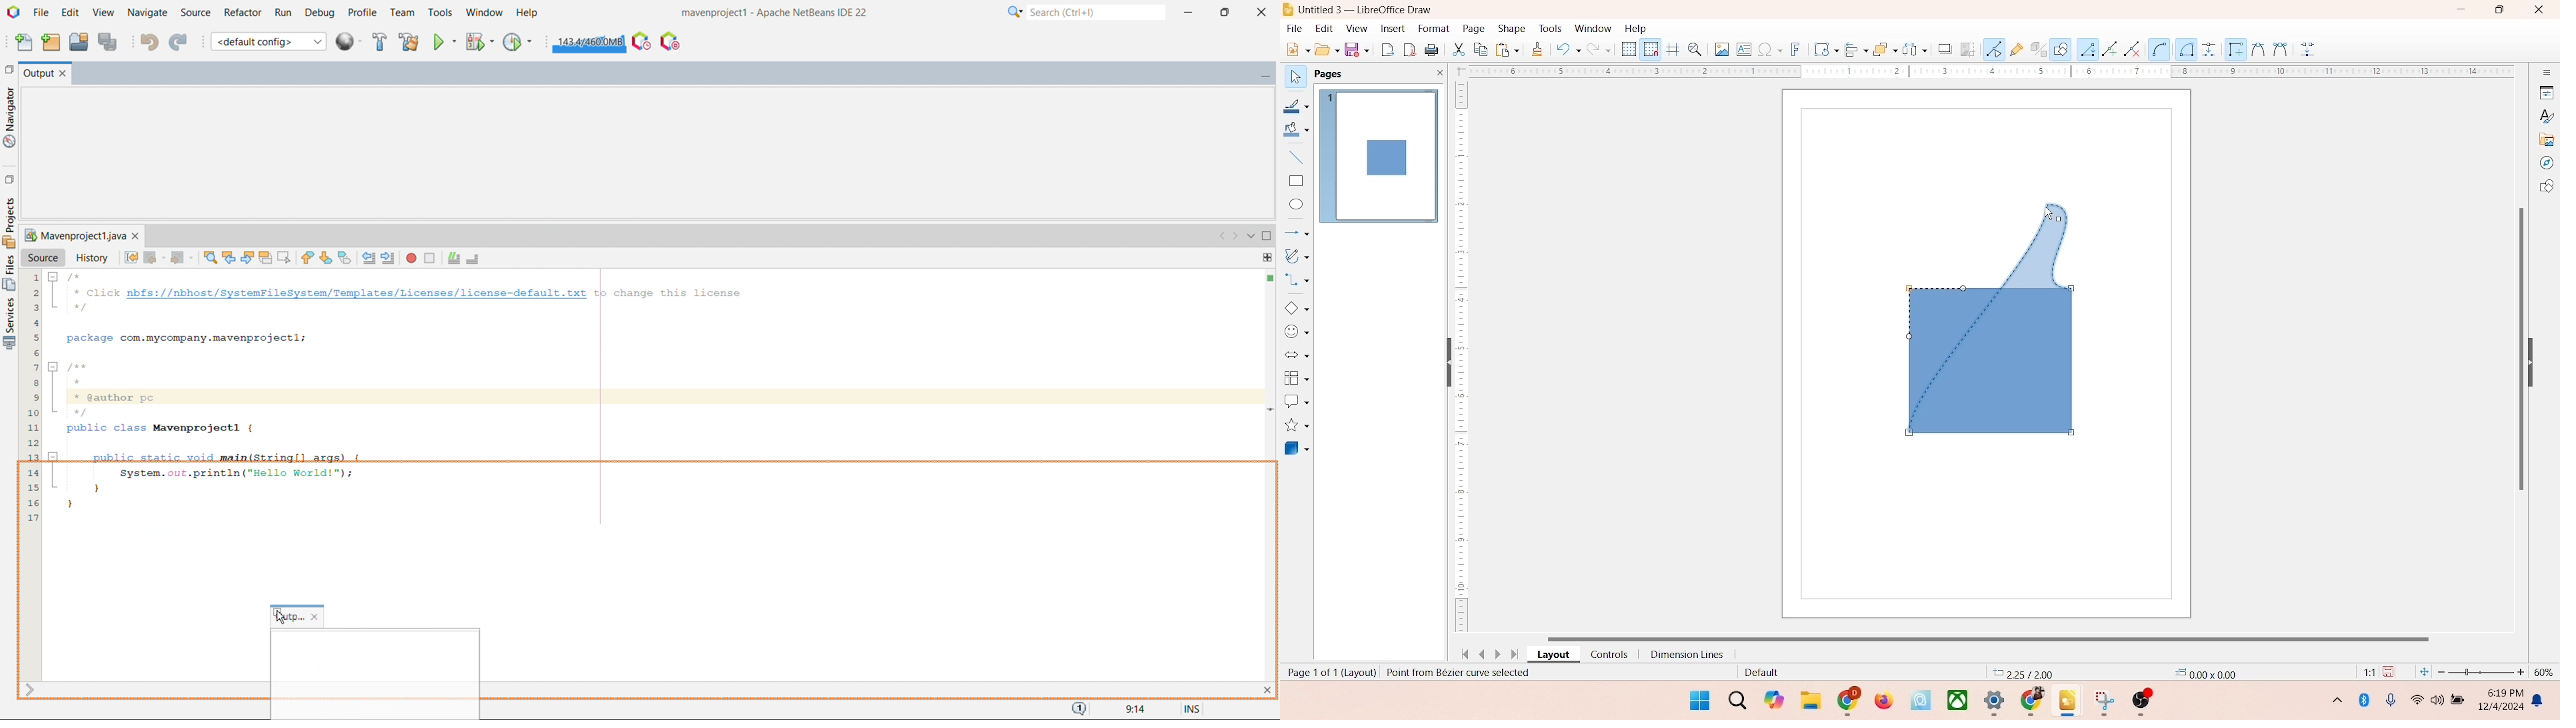 This screenshot has height=728, width=2576. What do you see at coordinates (1367, 8) in the screenshot?
I see `title` at bounding box center [1367, 8].